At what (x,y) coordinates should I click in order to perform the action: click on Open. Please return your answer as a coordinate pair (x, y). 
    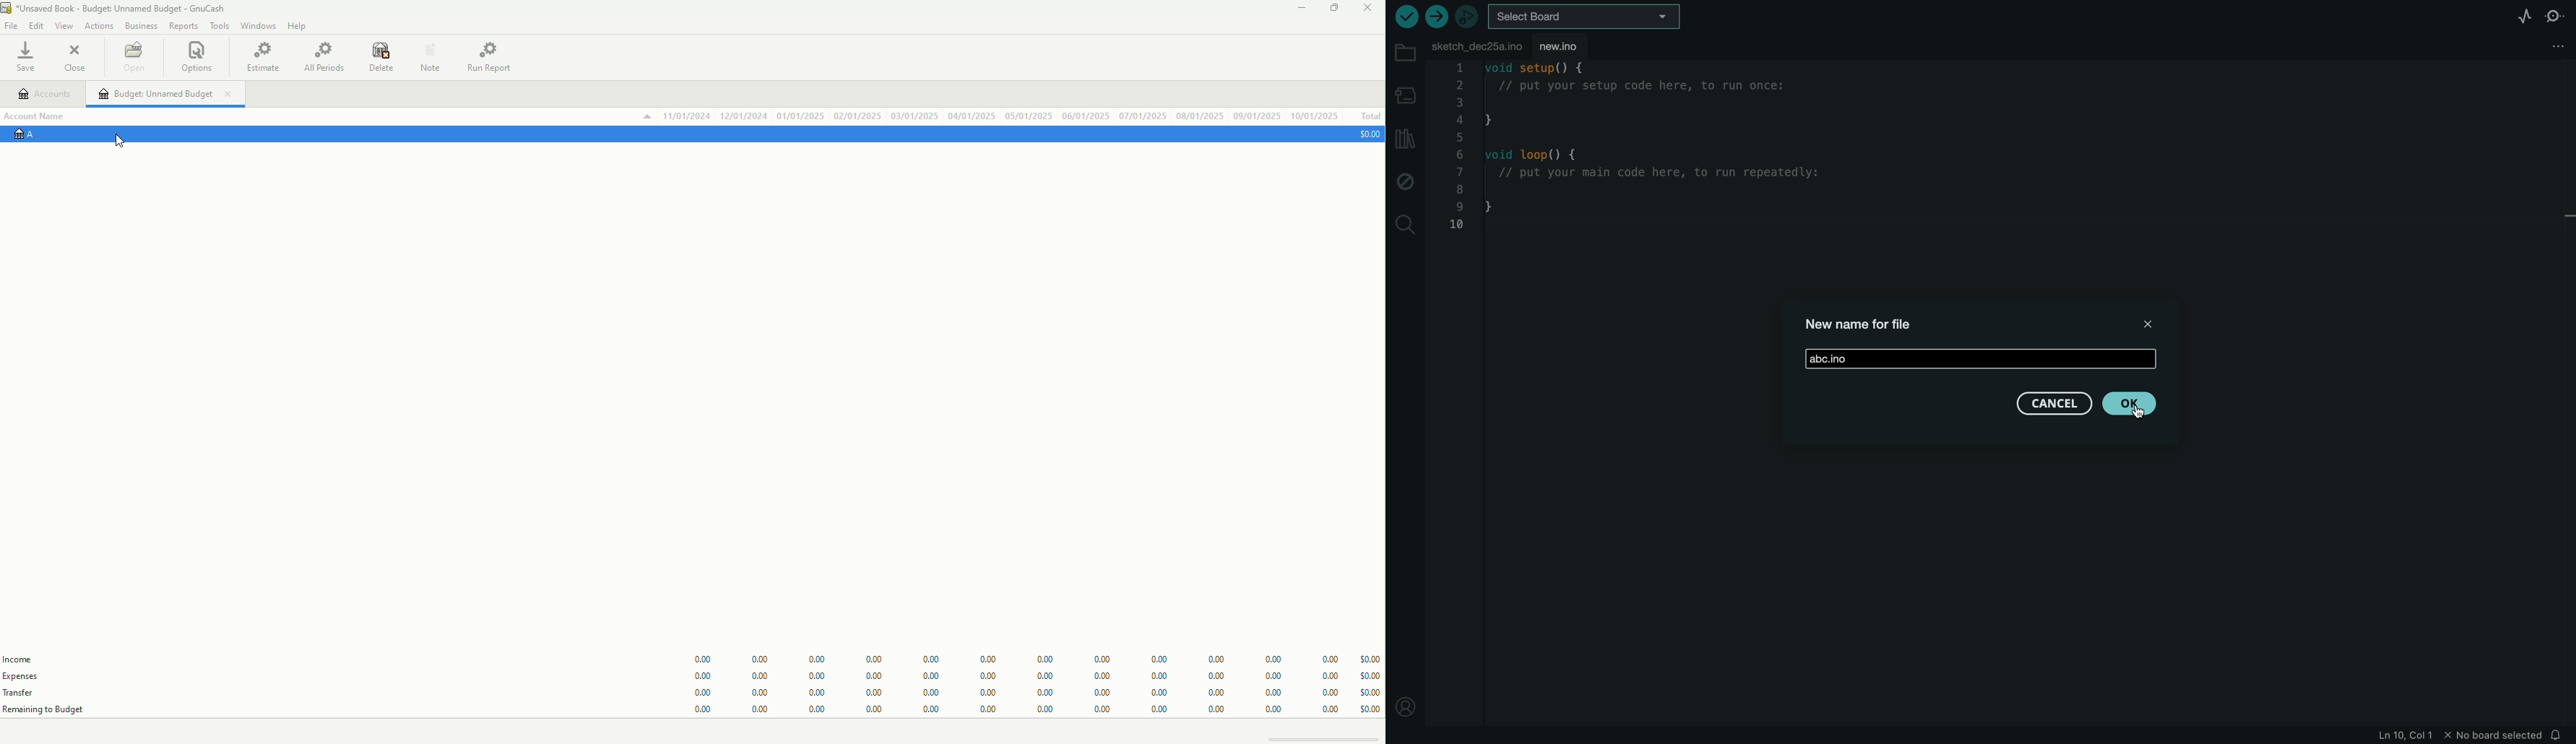
    Looking at the image, I should click on (134, 57).